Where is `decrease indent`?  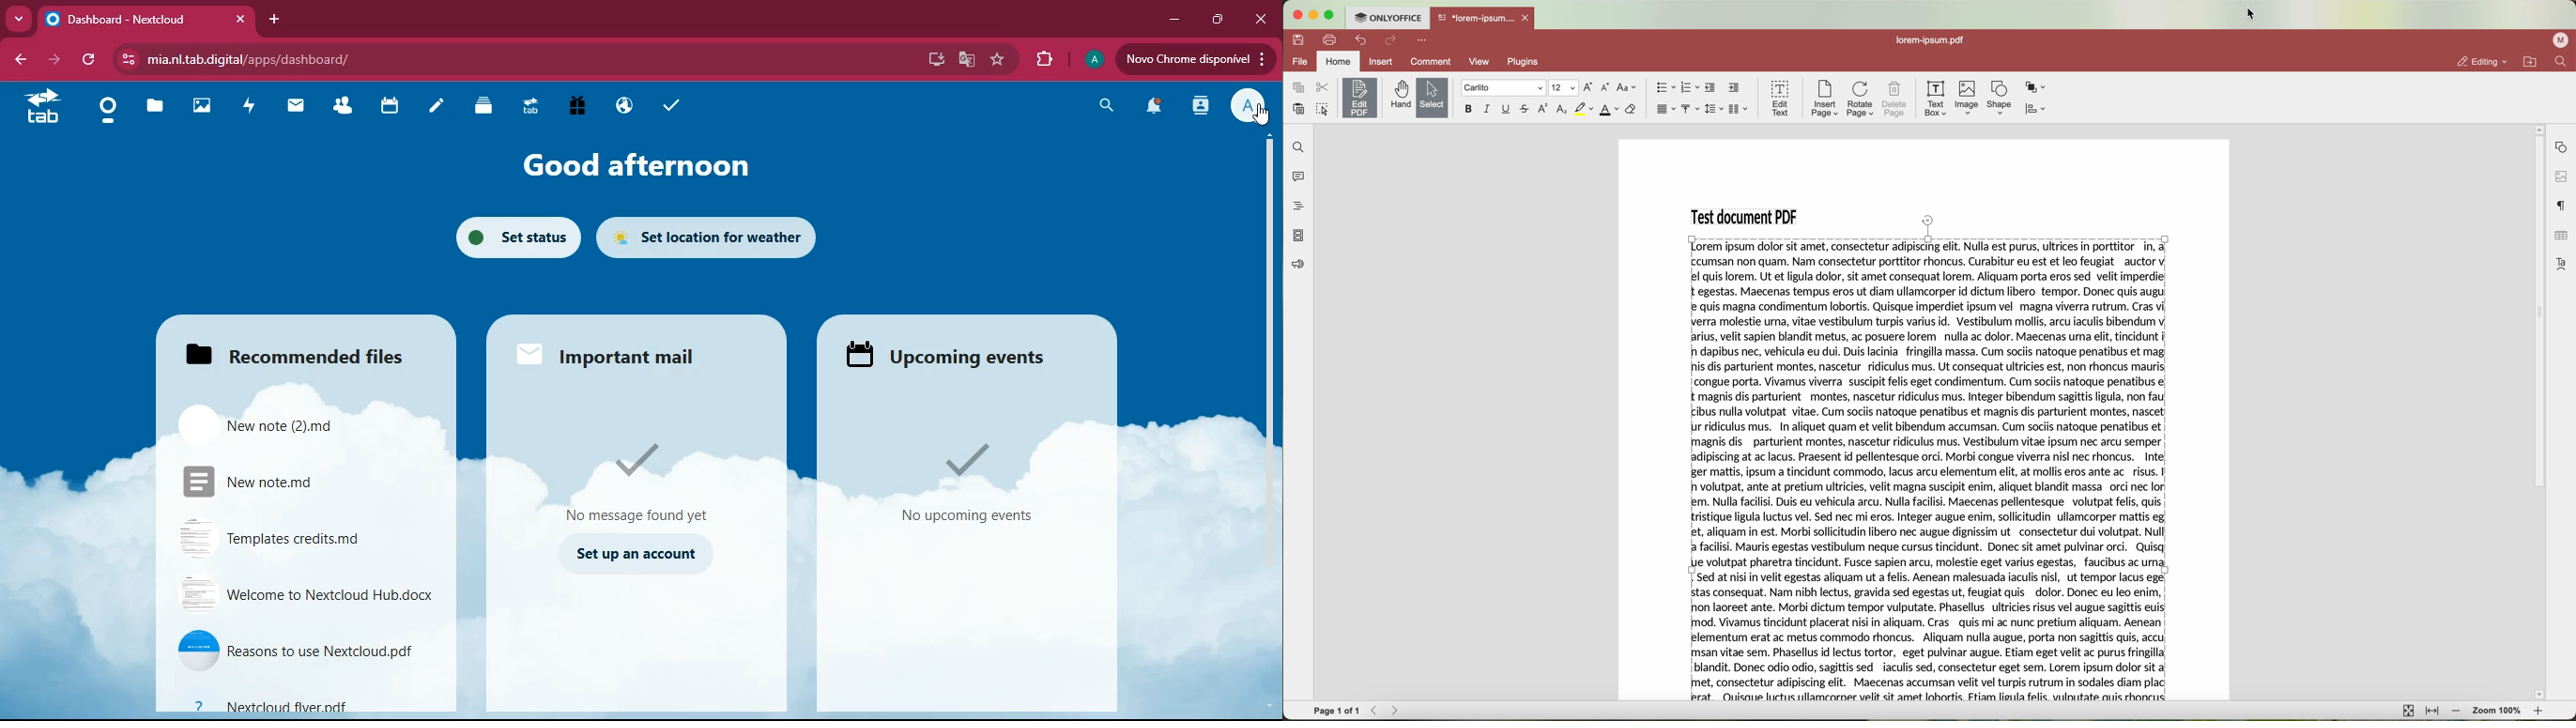 decrease indent is located at coordinates (1711, 87).